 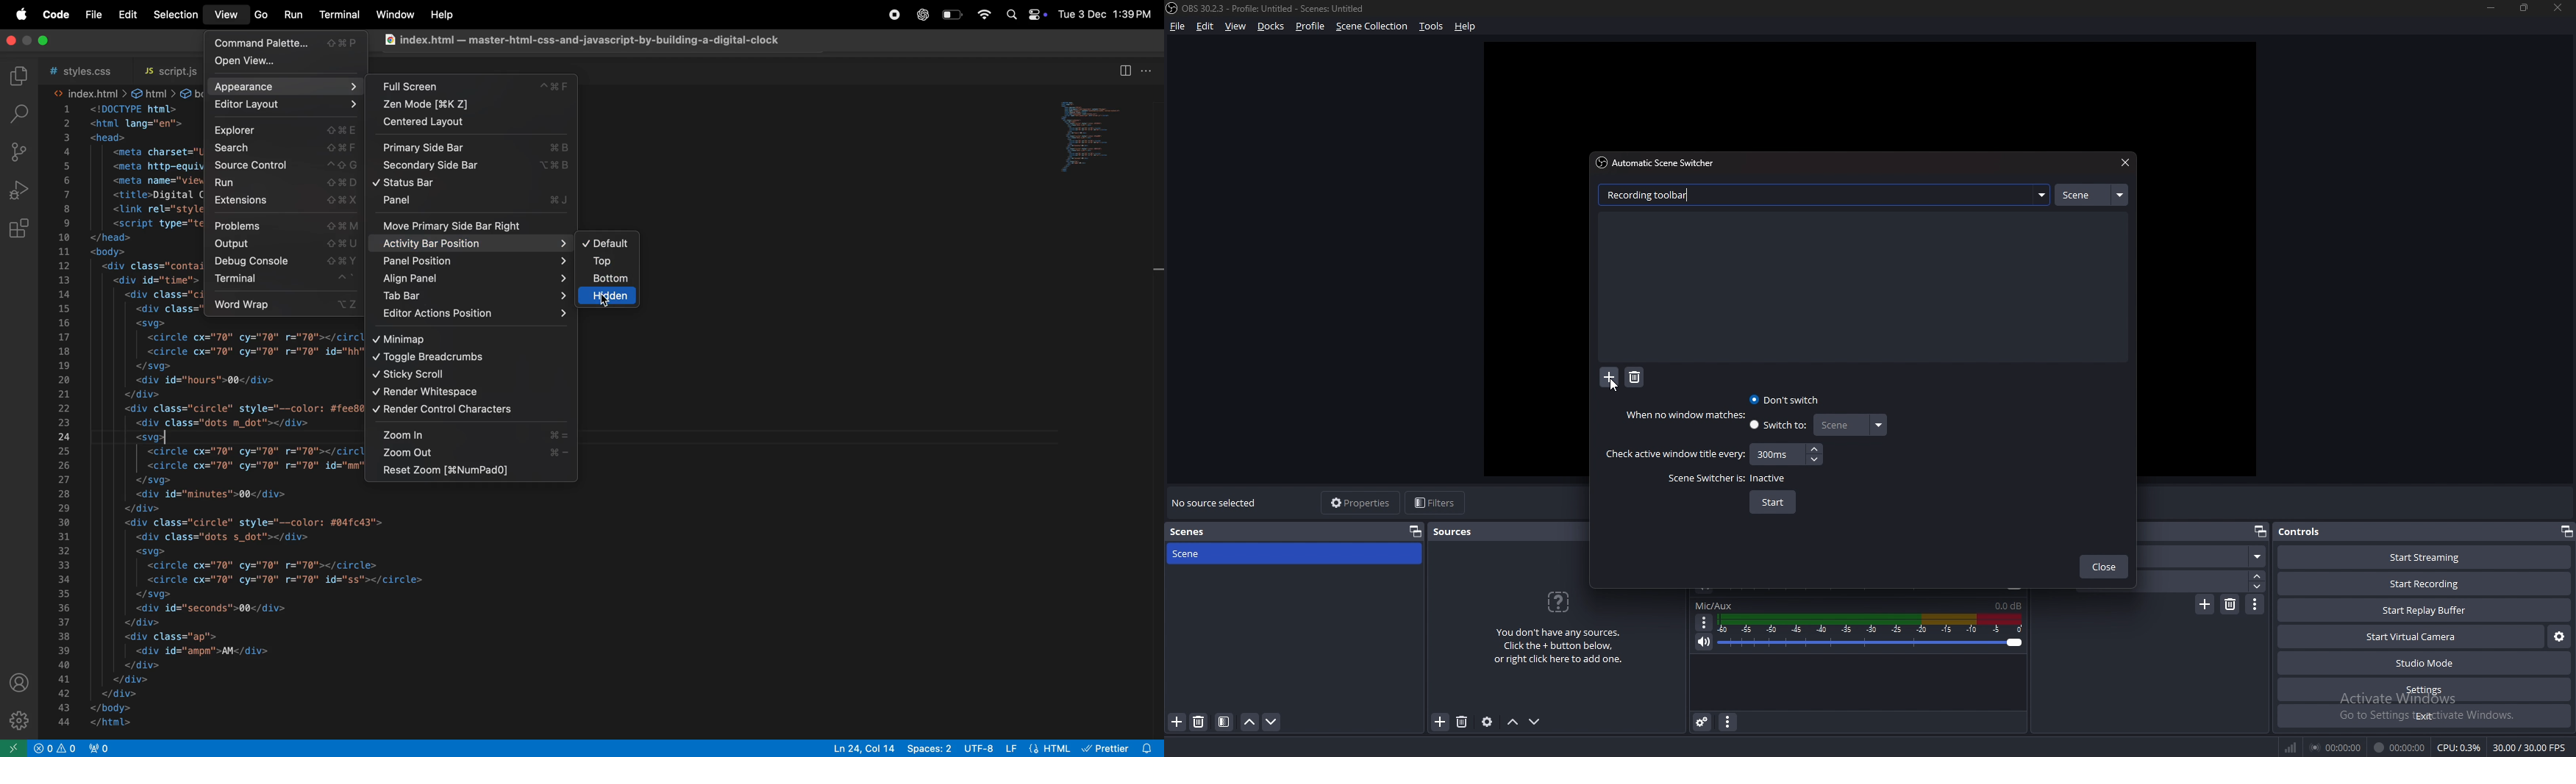 I want to click on output, so click(x=284, y=244).